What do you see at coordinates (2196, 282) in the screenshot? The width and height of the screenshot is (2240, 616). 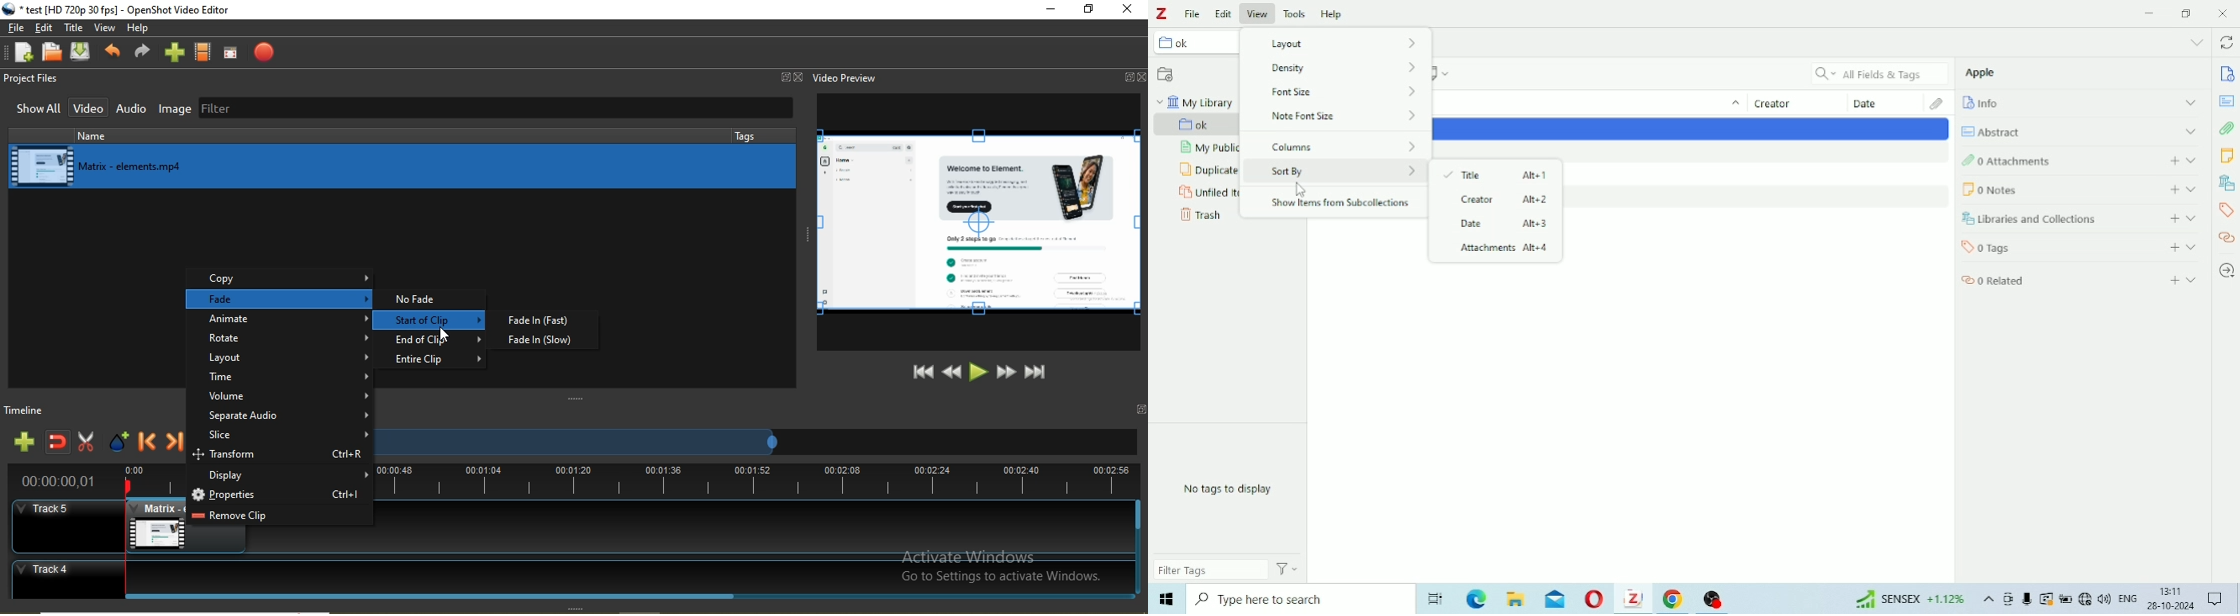 I see `expand` at bounding box center [2196, 282].